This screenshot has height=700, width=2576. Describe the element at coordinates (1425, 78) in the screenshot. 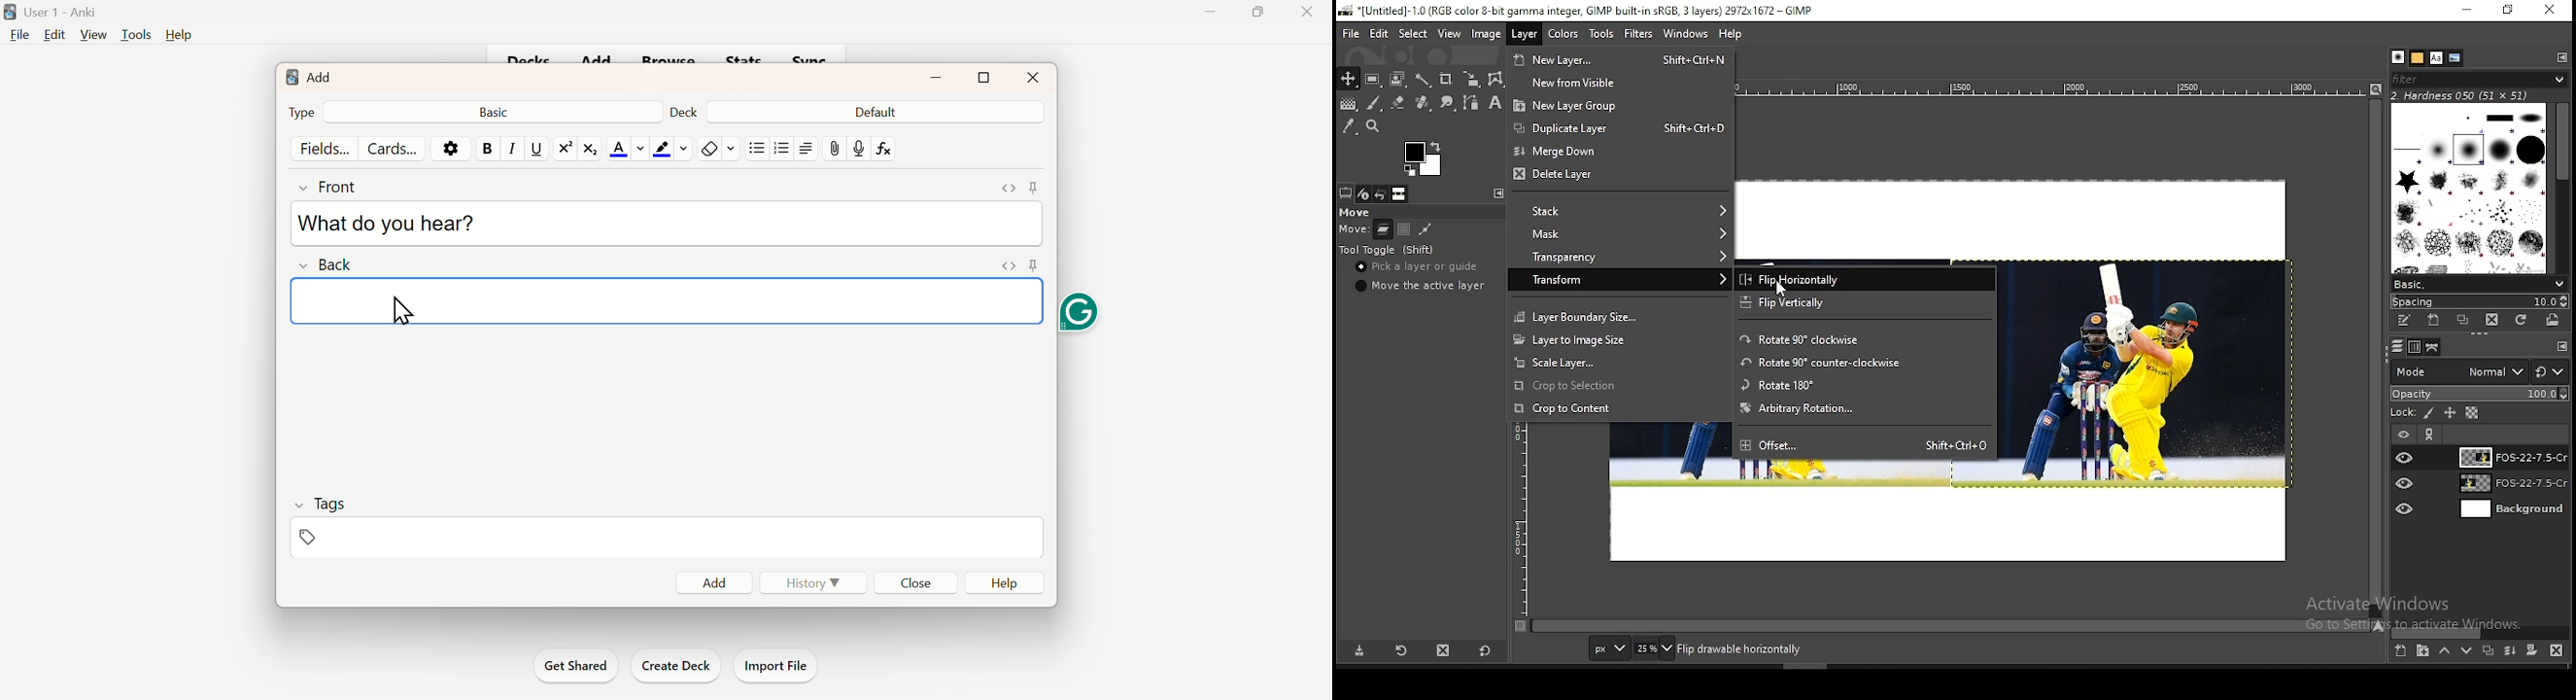

I see `fuzzy select tool` at that location.